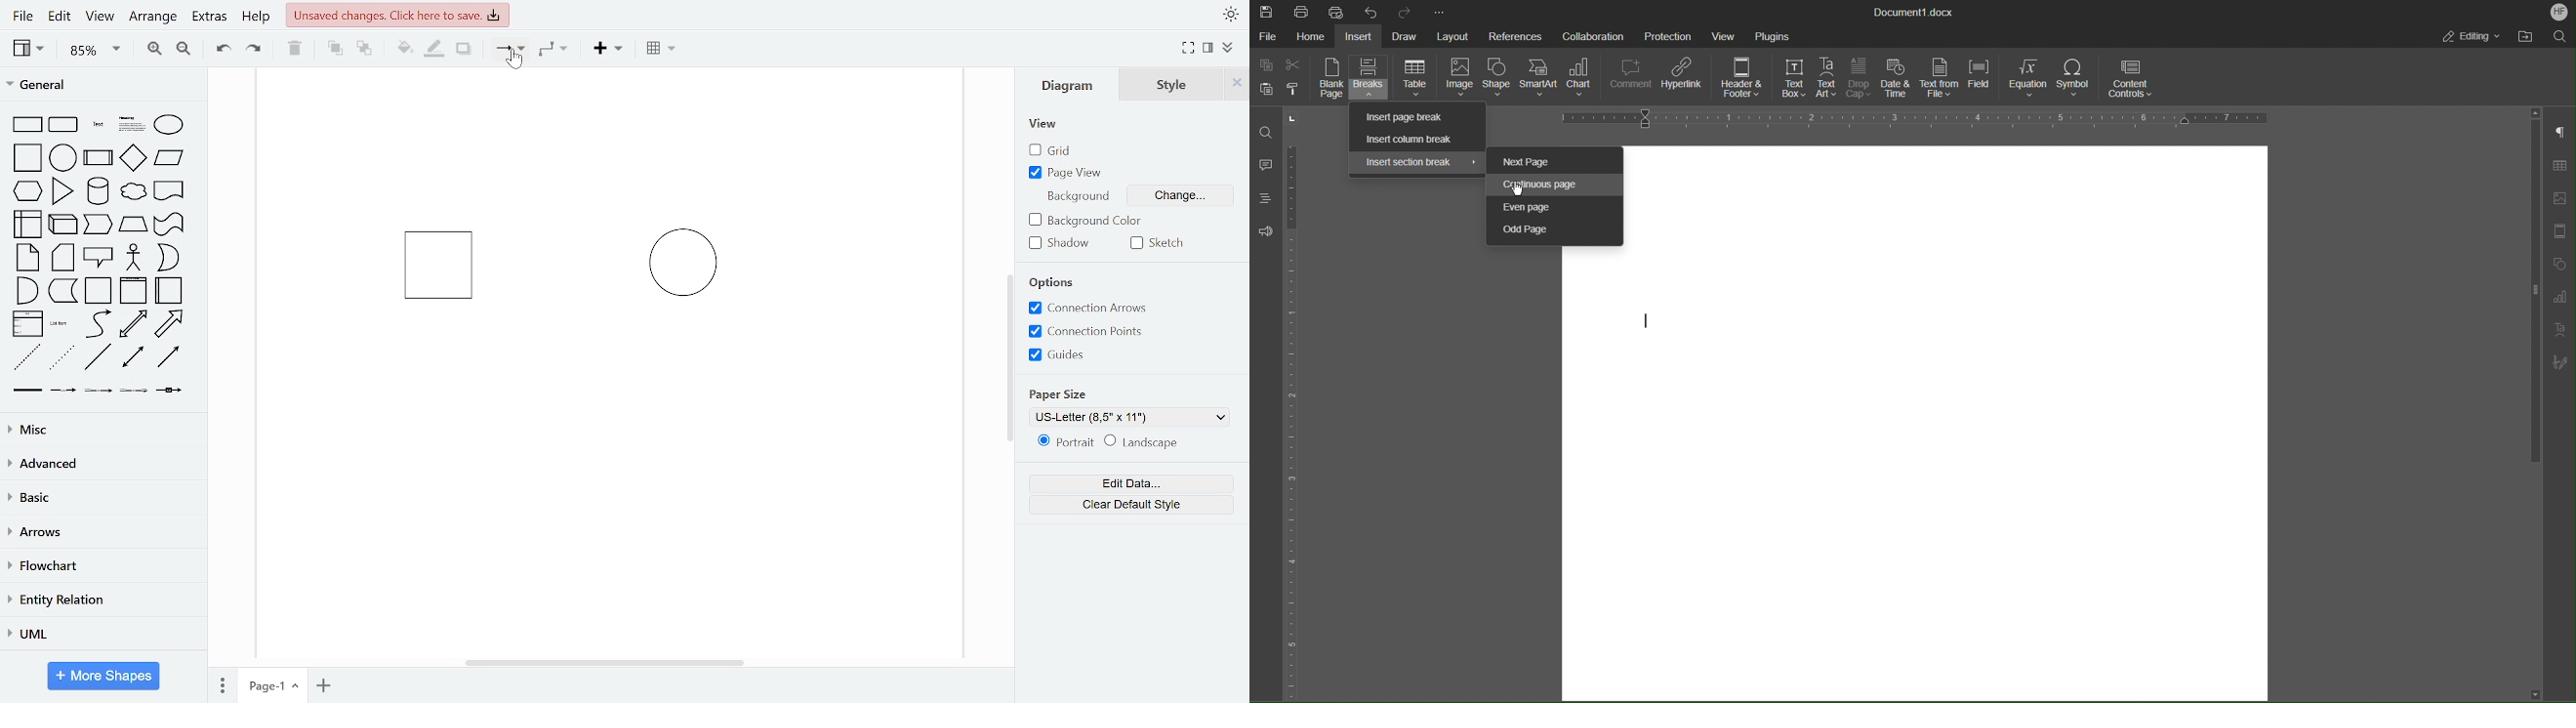  What do you see at coordinates (63, 190) in the screenshot?
I see `triangle` at bounding box center [63, 190].